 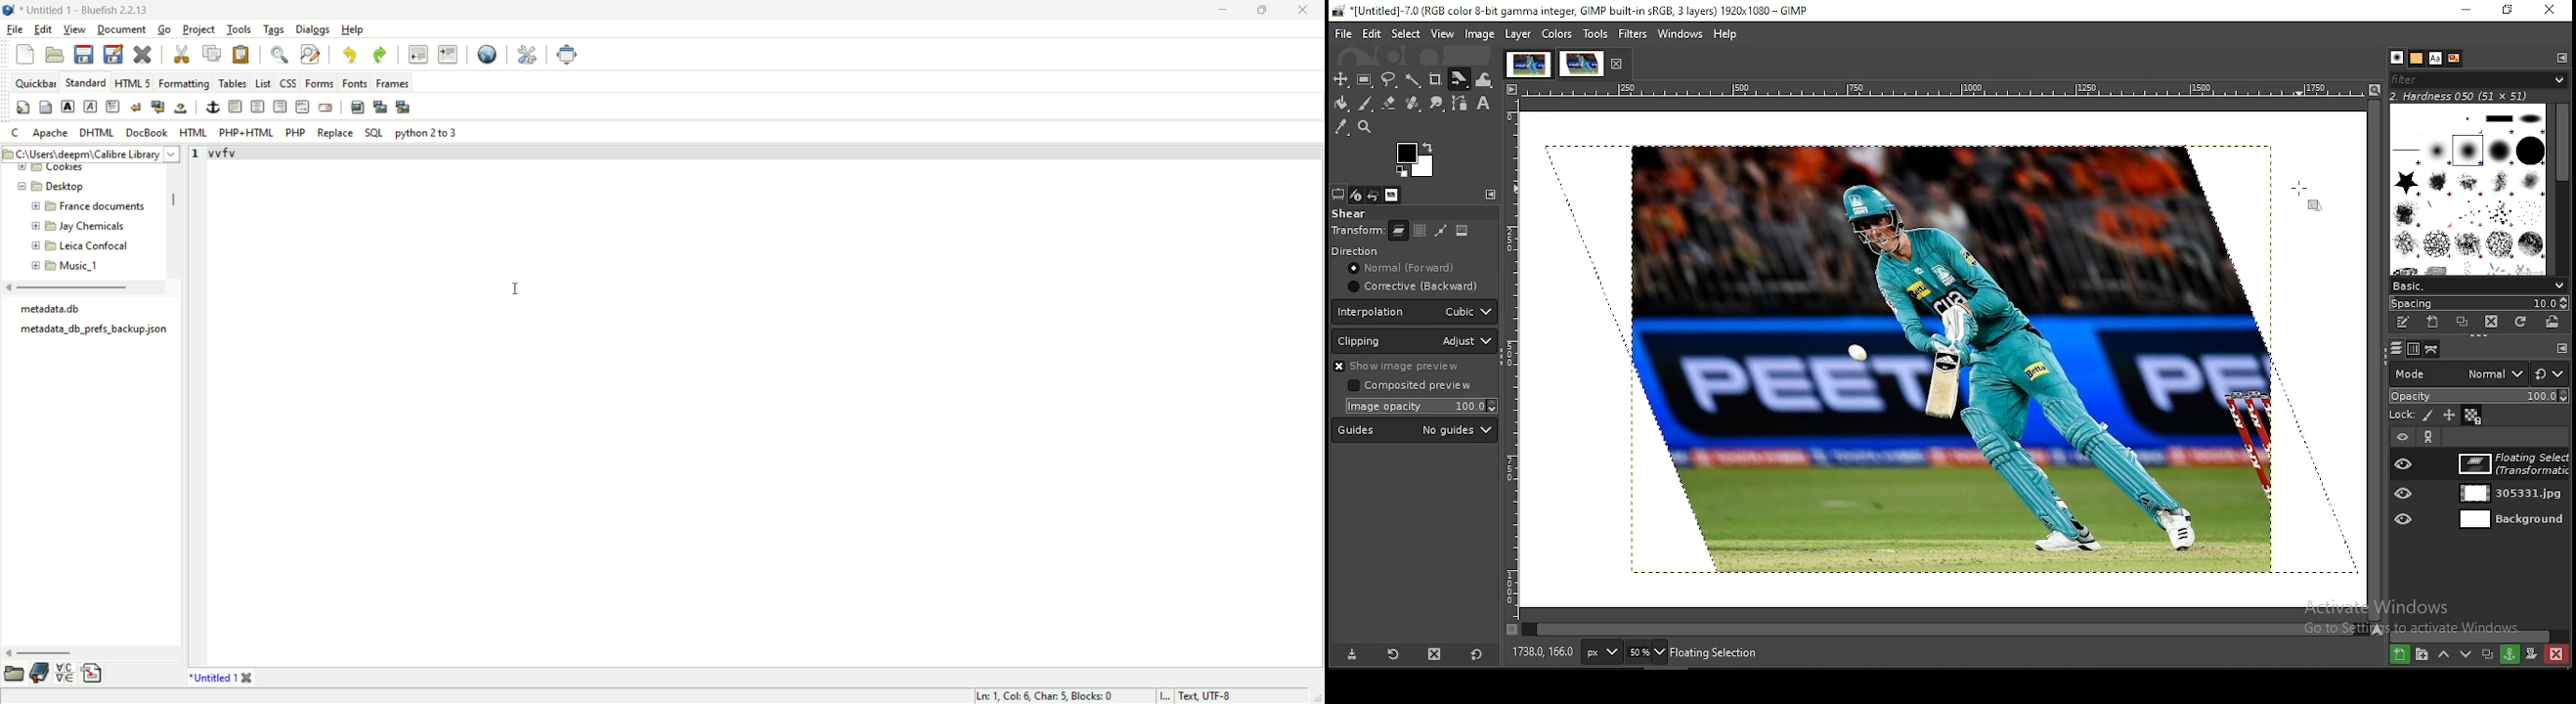 I want to click on clear, so click(x=135, y=108).